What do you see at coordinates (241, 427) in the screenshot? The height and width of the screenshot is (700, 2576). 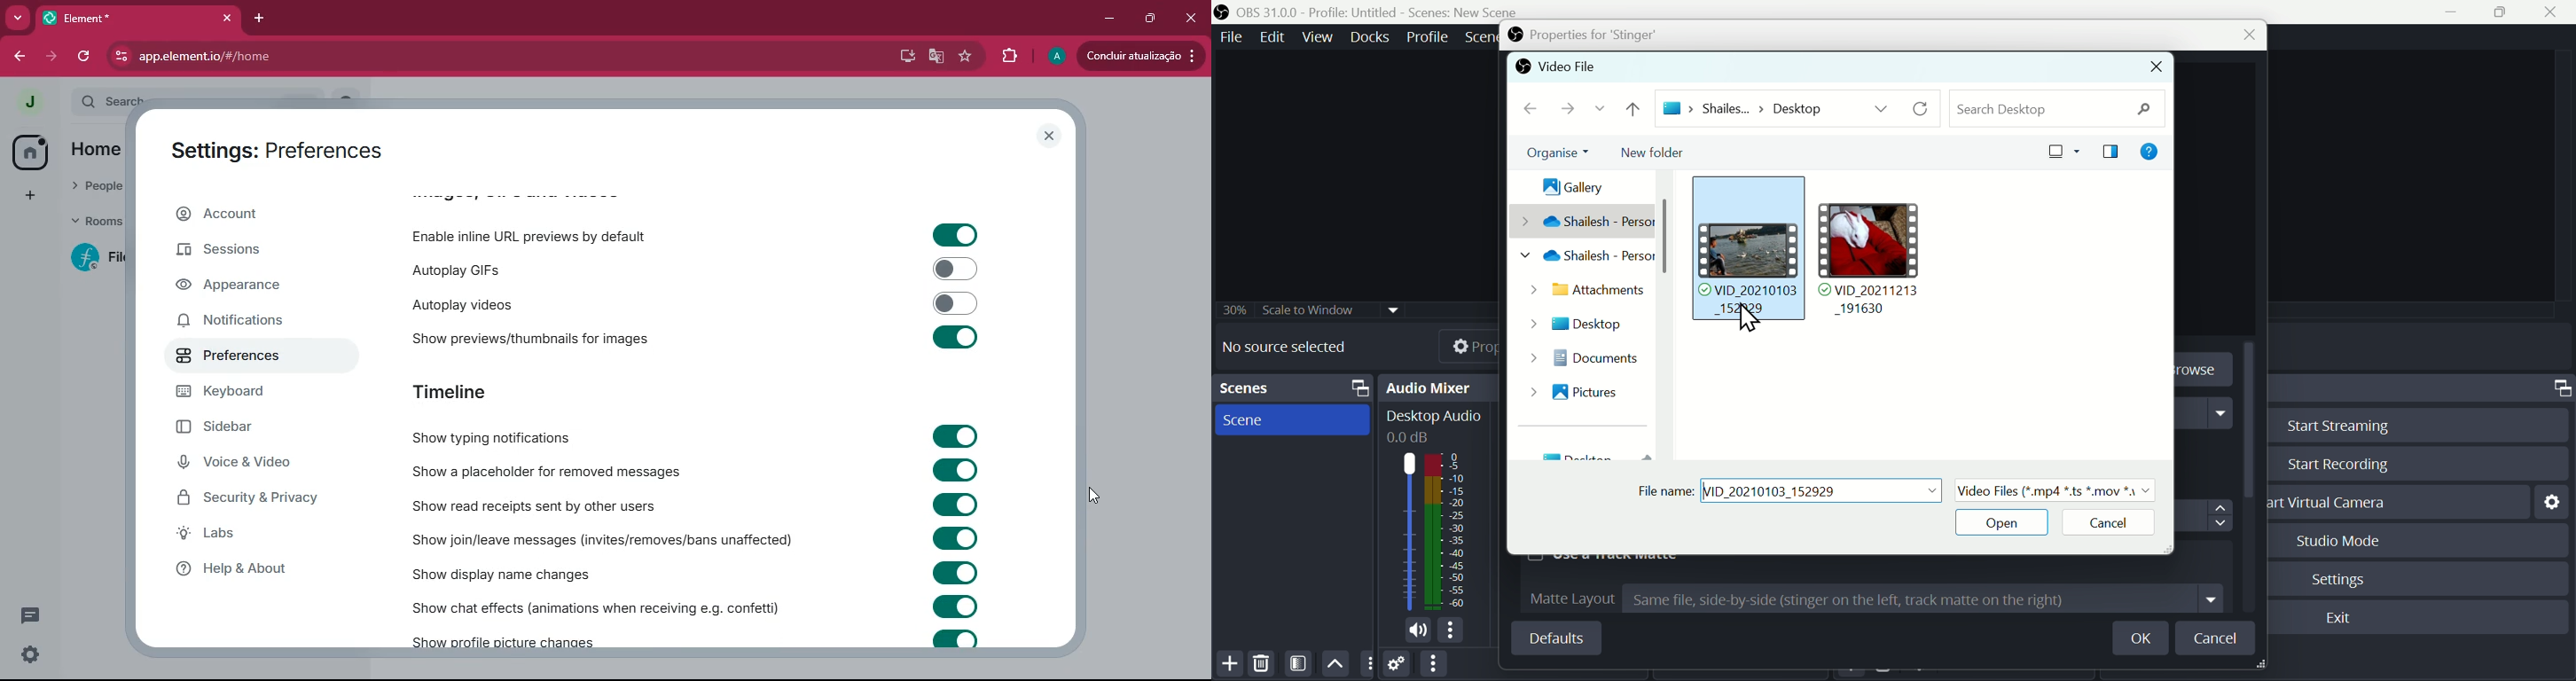 I see `sidebar` at bounding box center [241, 427].